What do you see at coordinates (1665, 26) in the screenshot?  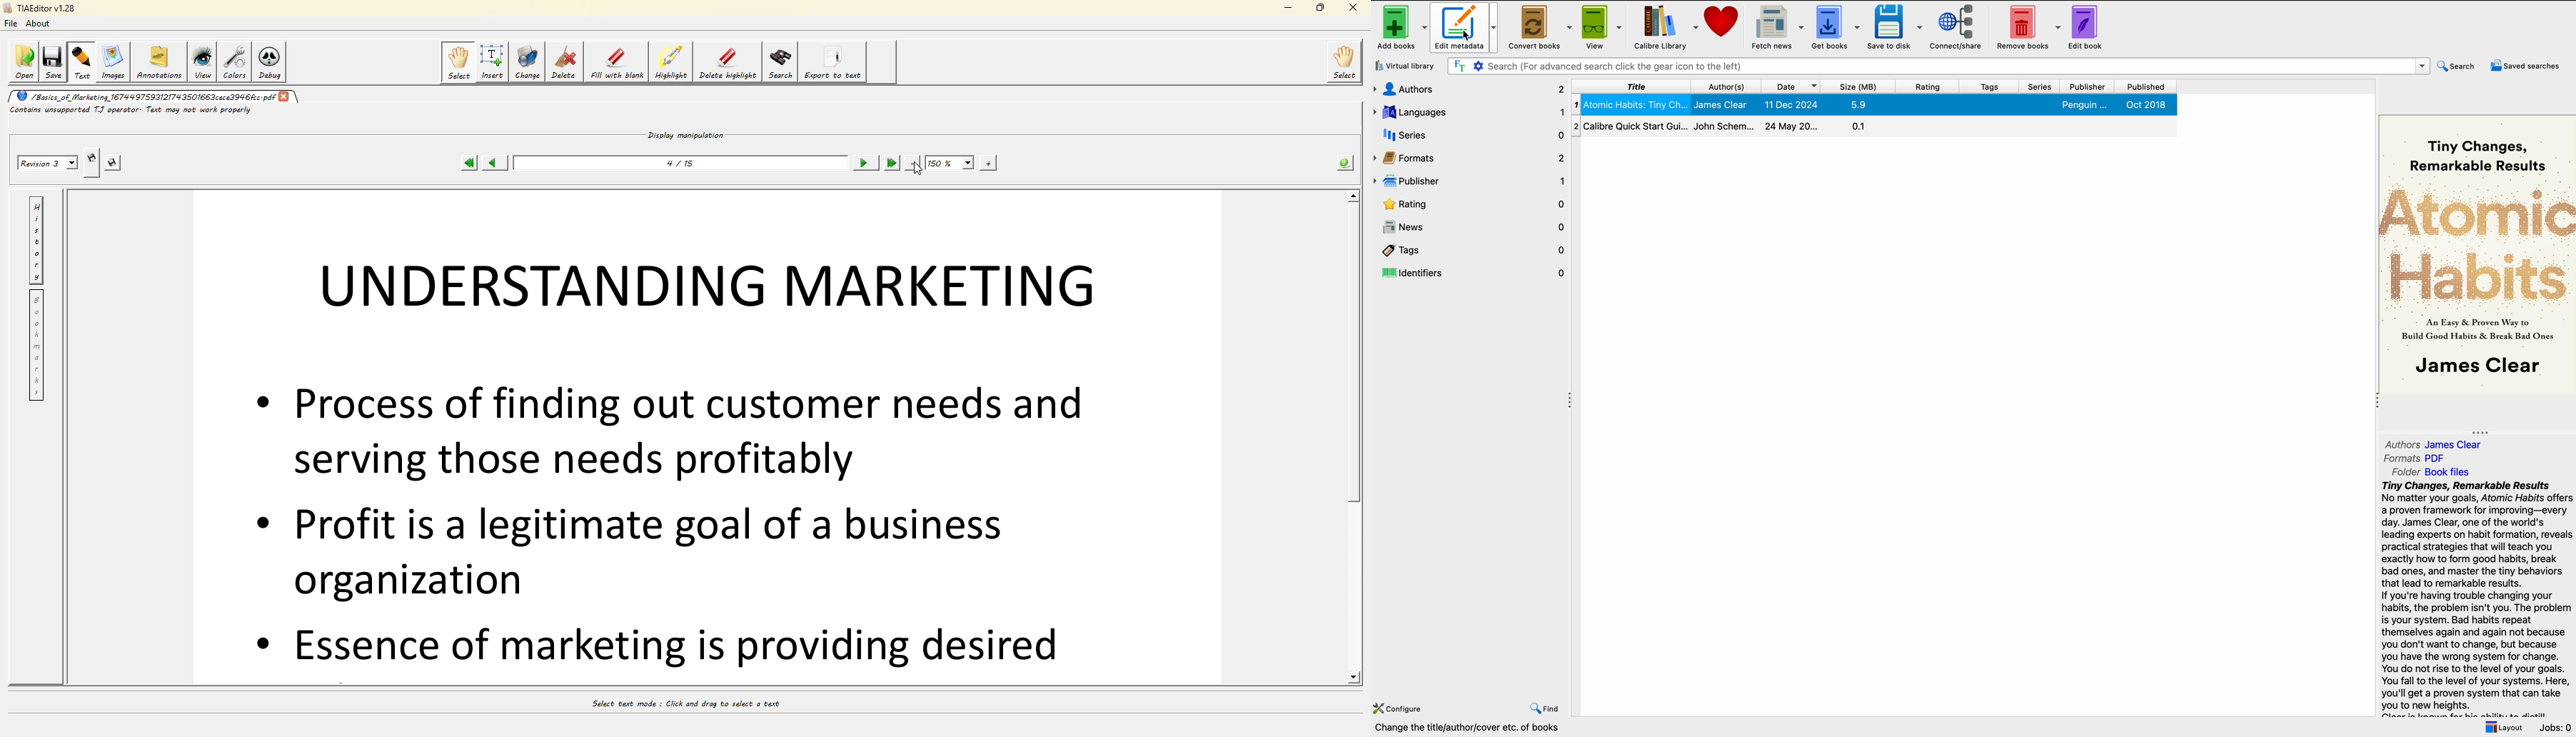 I see `Calibre library` at bounding box center [1665, 26].